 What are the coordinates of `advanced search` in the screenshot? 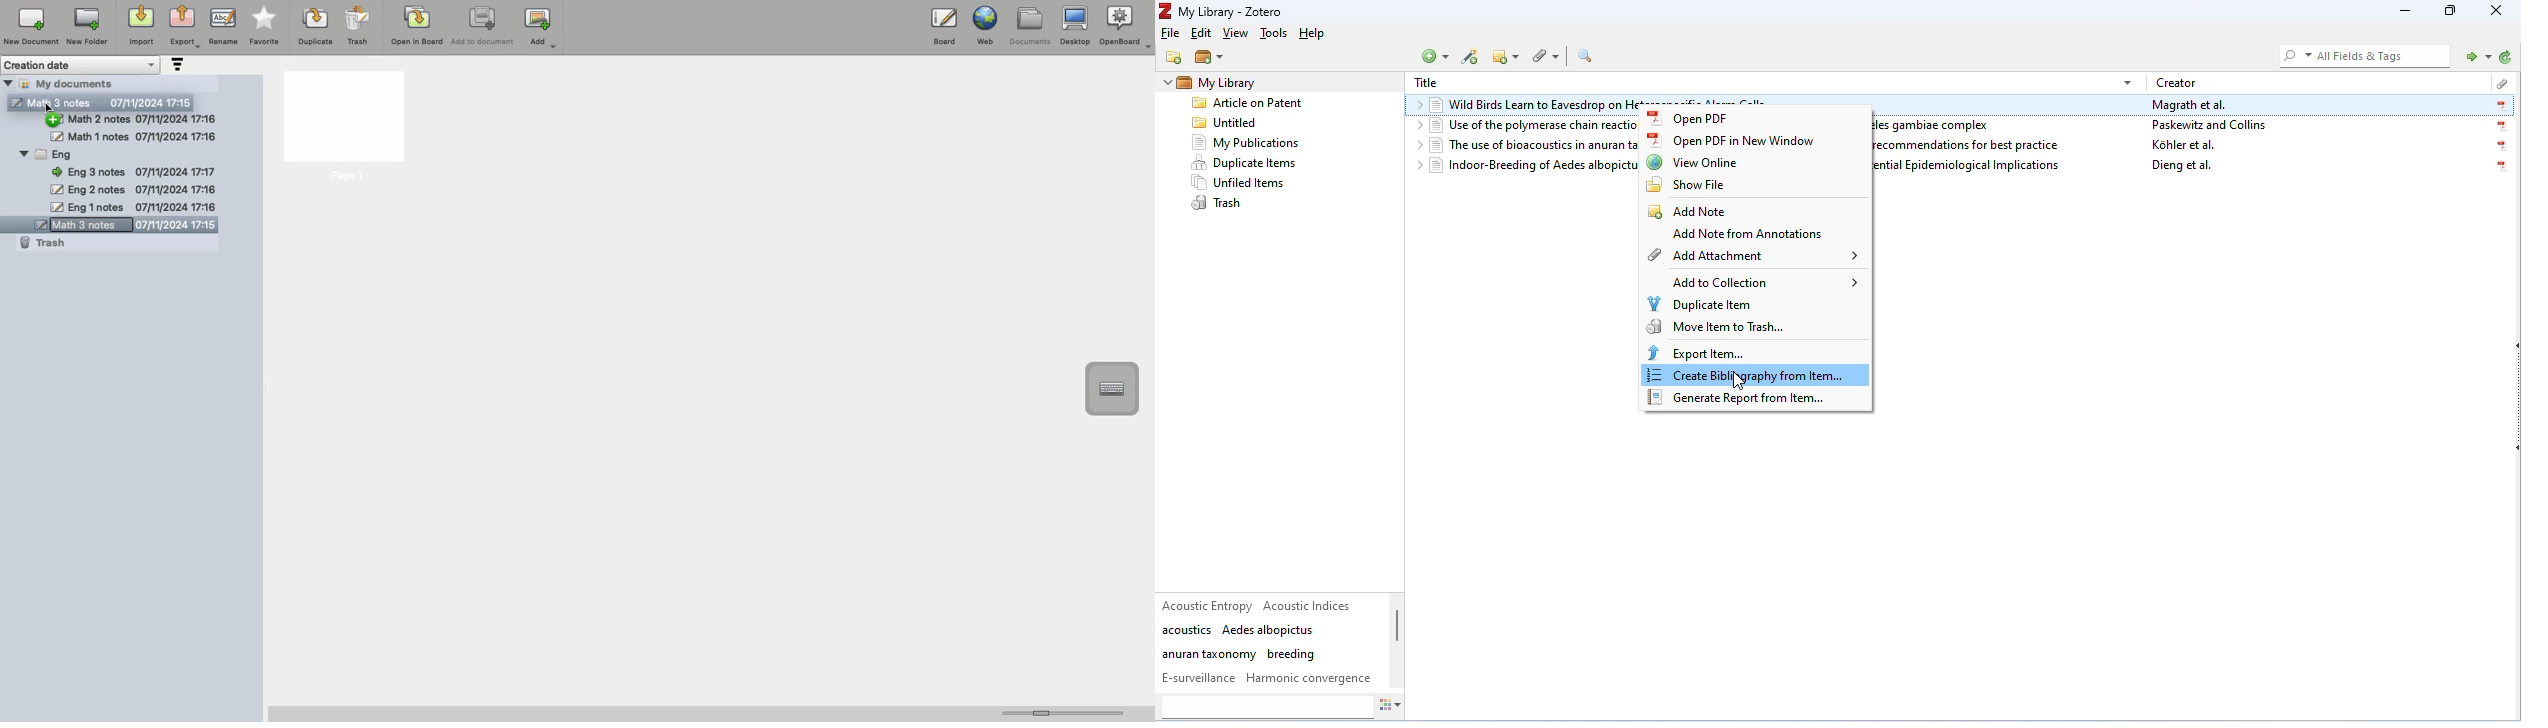 It's located at (1588, 56).